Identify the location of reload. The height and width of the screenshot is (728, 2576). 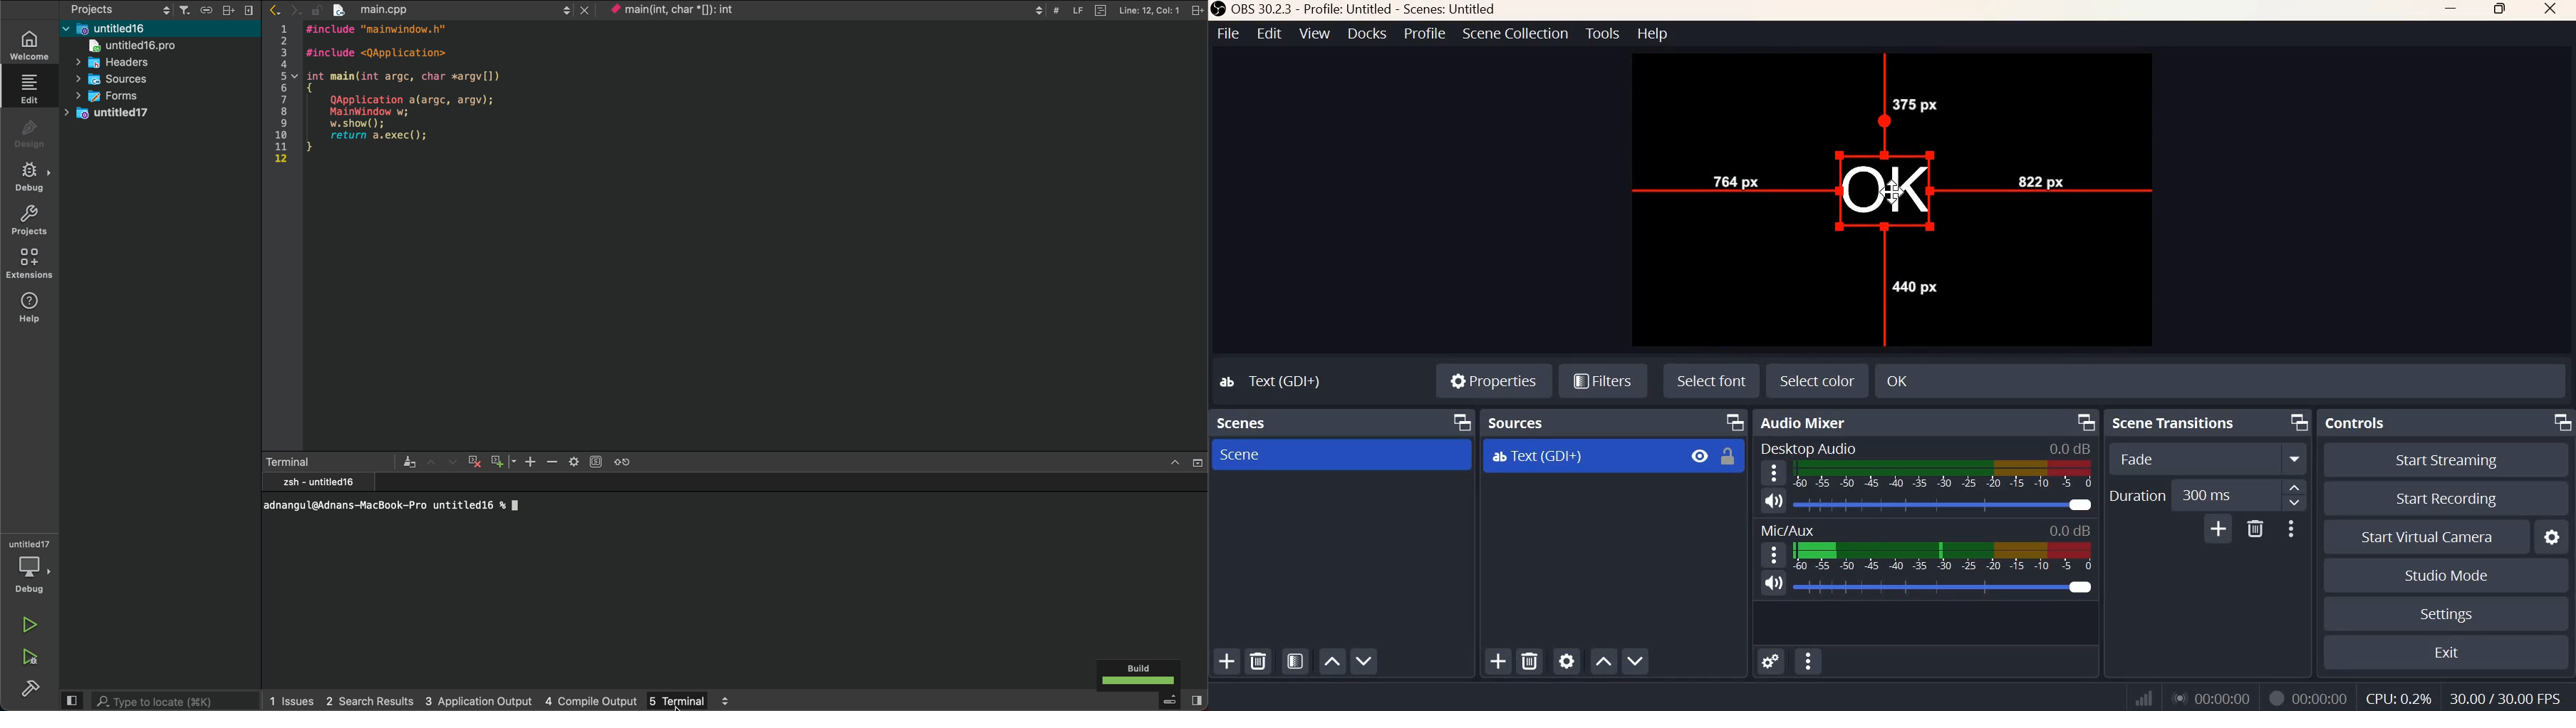
(629, 460).